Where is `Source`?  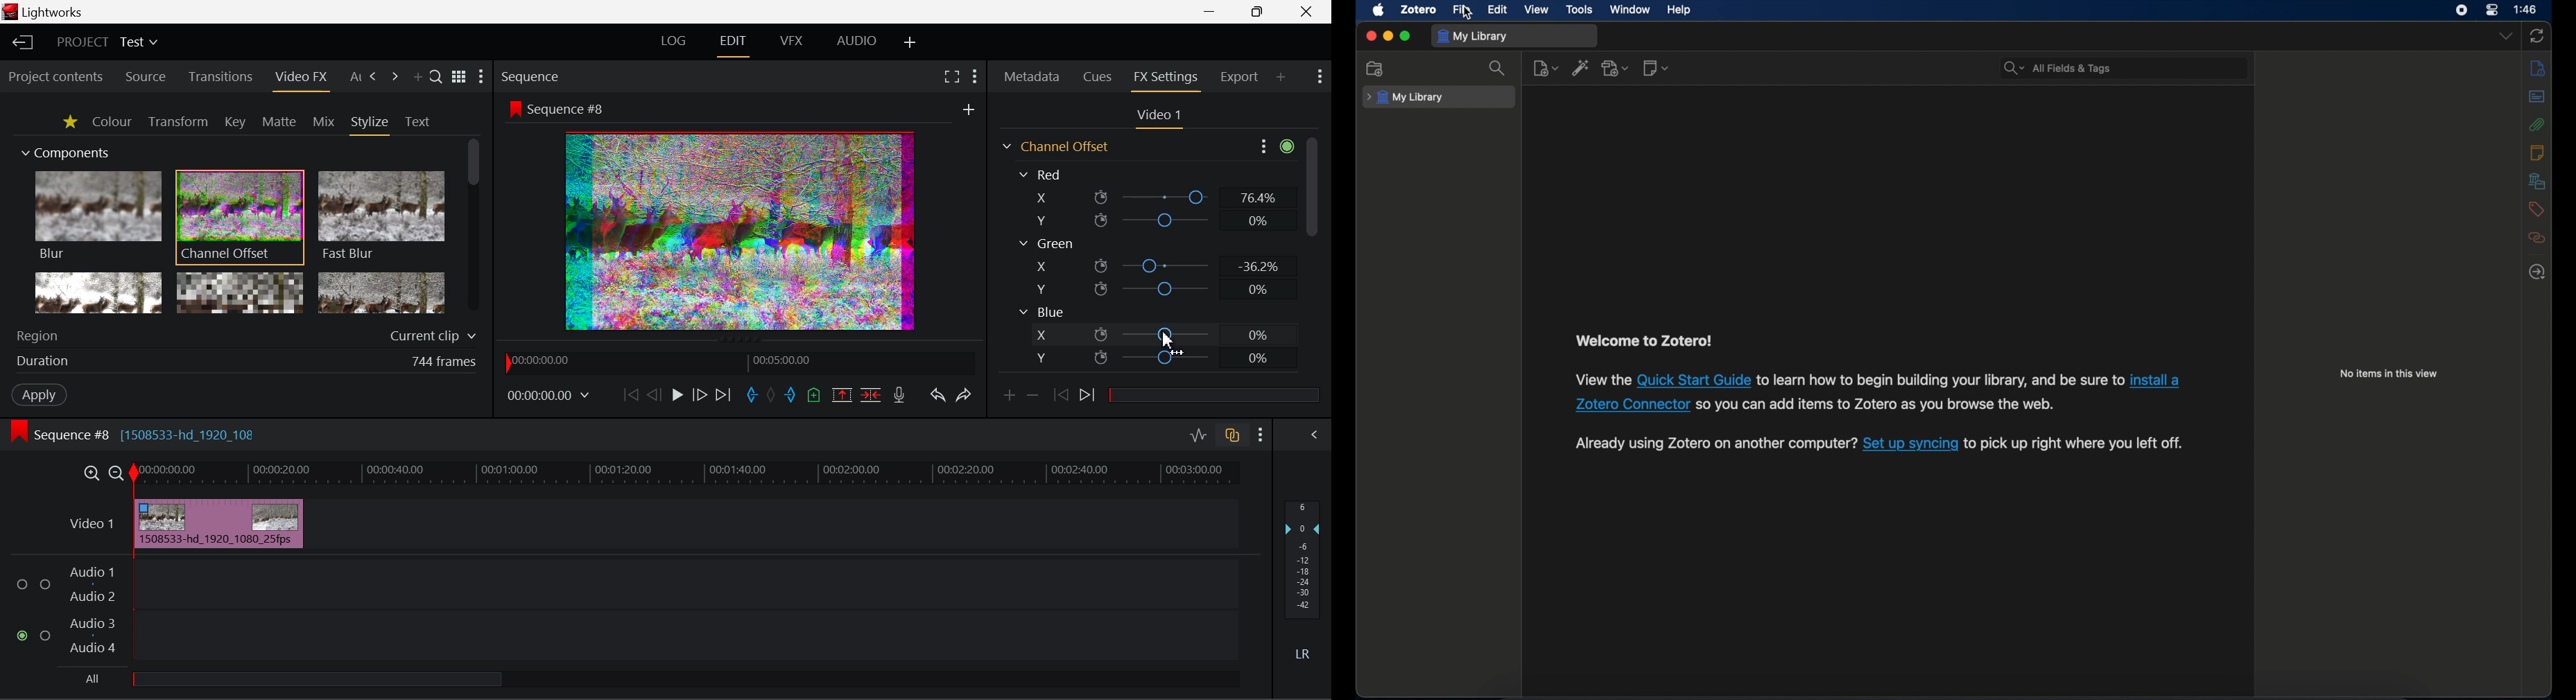 Source is located at coordinates (147, 76).